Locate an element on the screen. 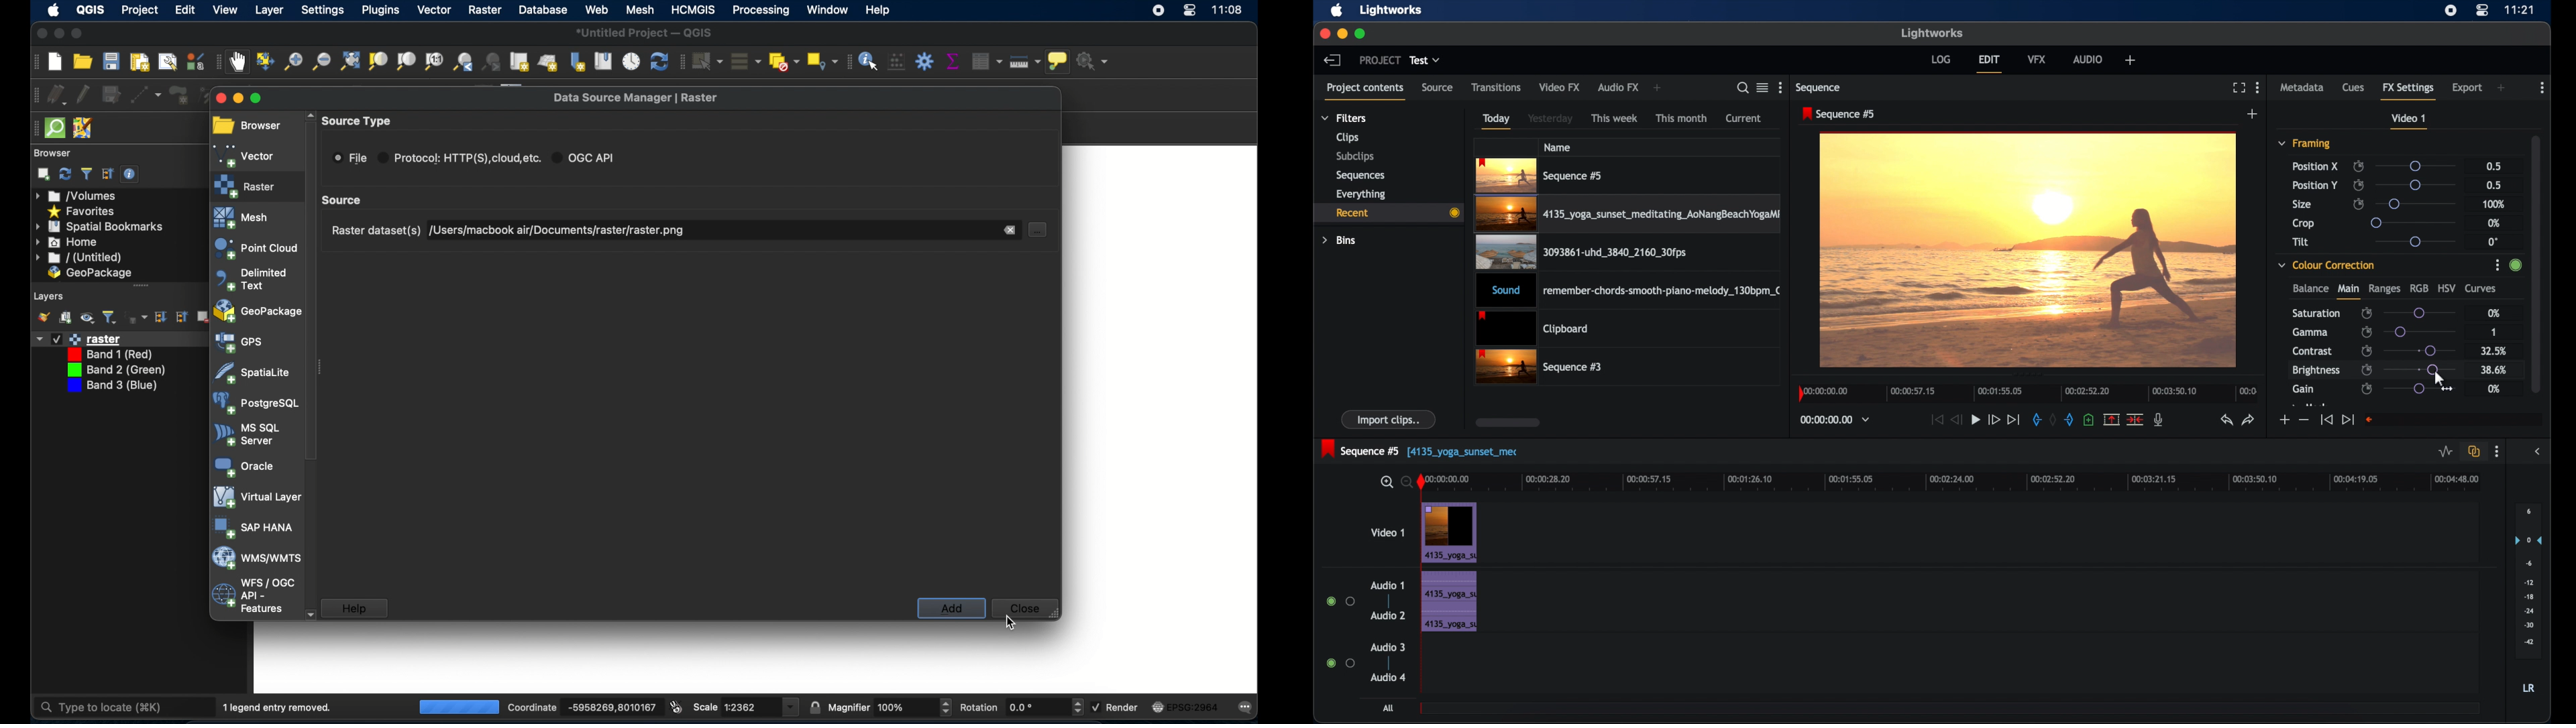  untitled is located at coordinates (77, 258).